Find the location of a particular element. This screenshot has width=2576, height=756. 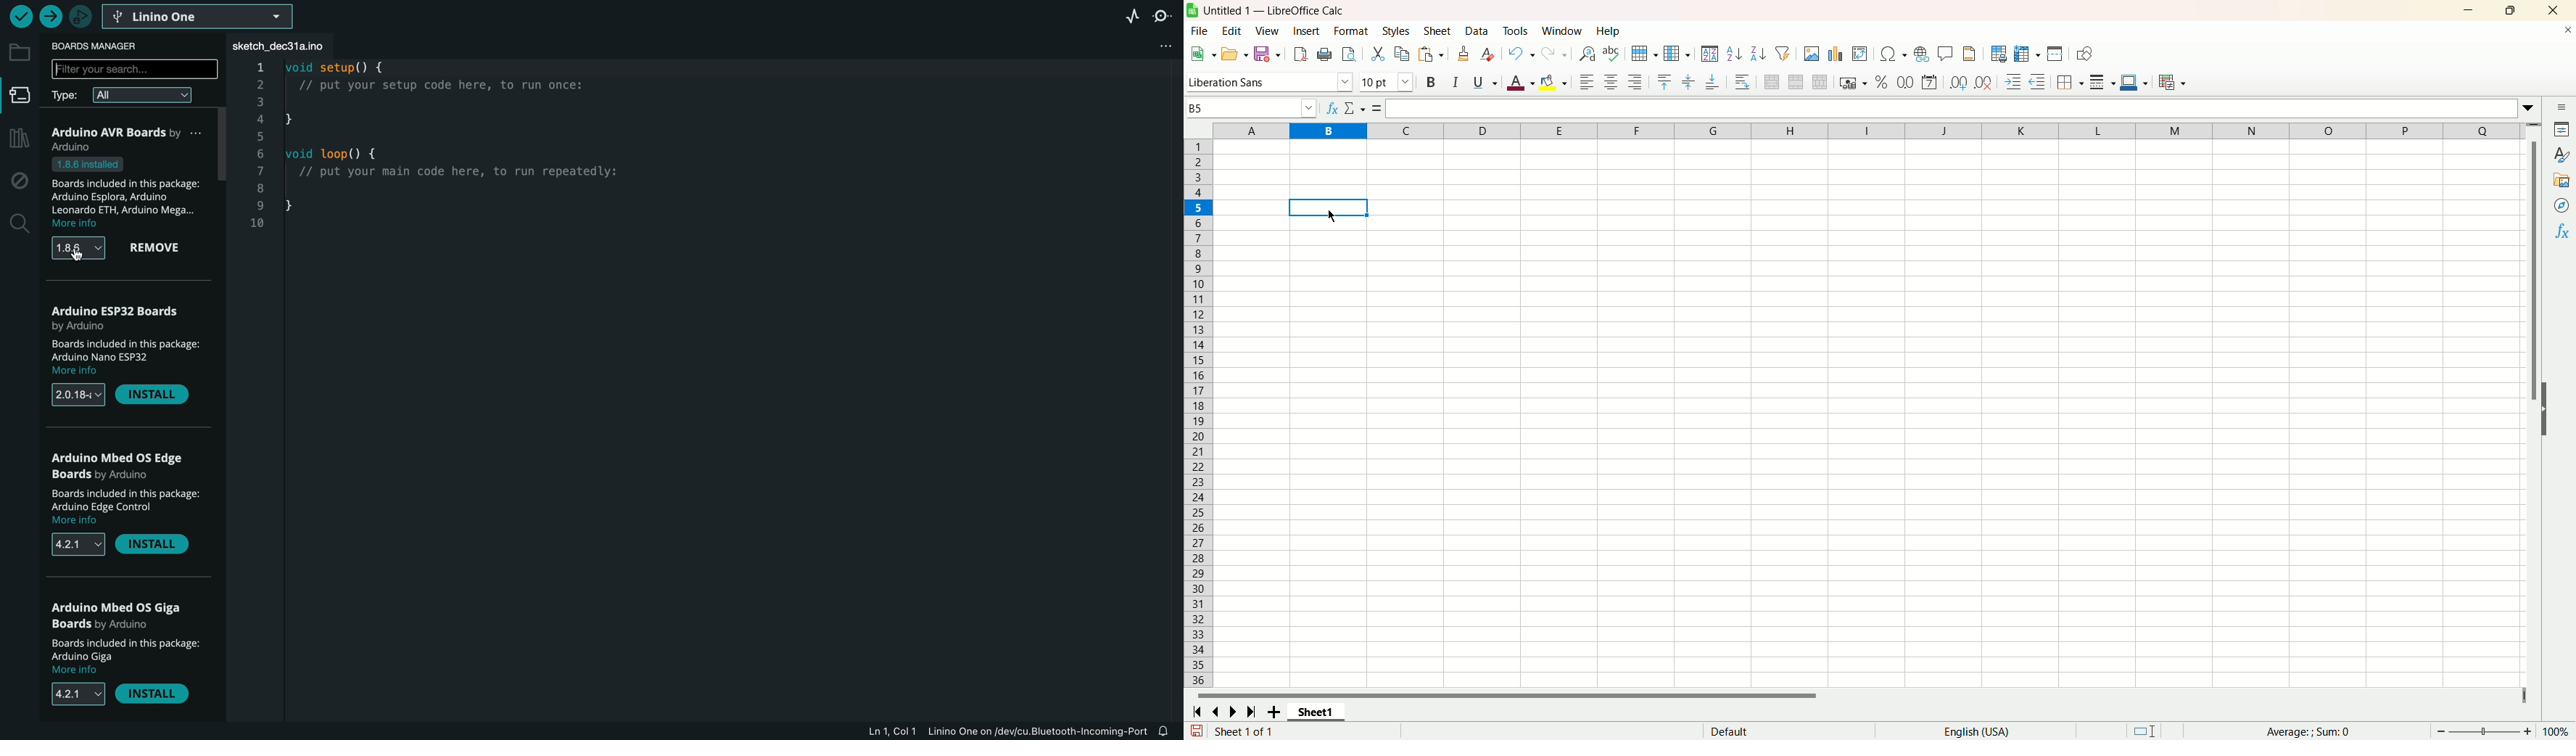

formula is located at coordinates (1378, 109).